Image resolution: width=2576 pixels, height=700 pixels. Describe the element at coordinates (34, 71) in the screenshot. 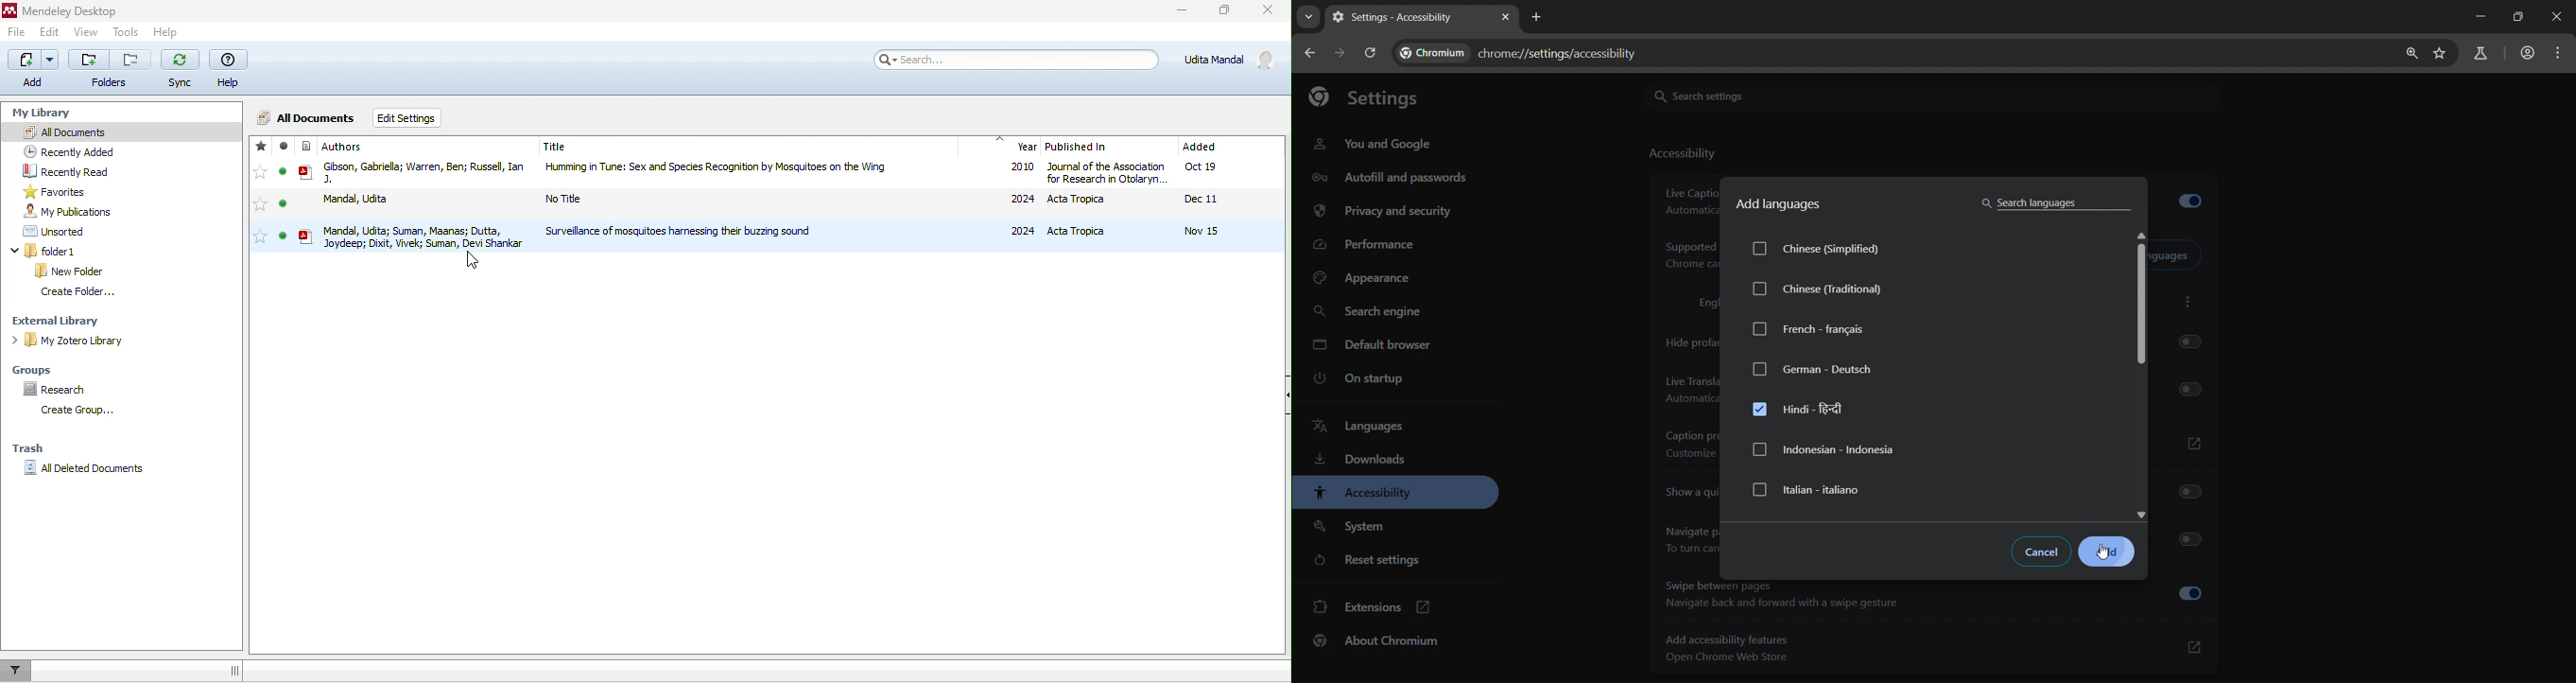

I see `add` at that location.